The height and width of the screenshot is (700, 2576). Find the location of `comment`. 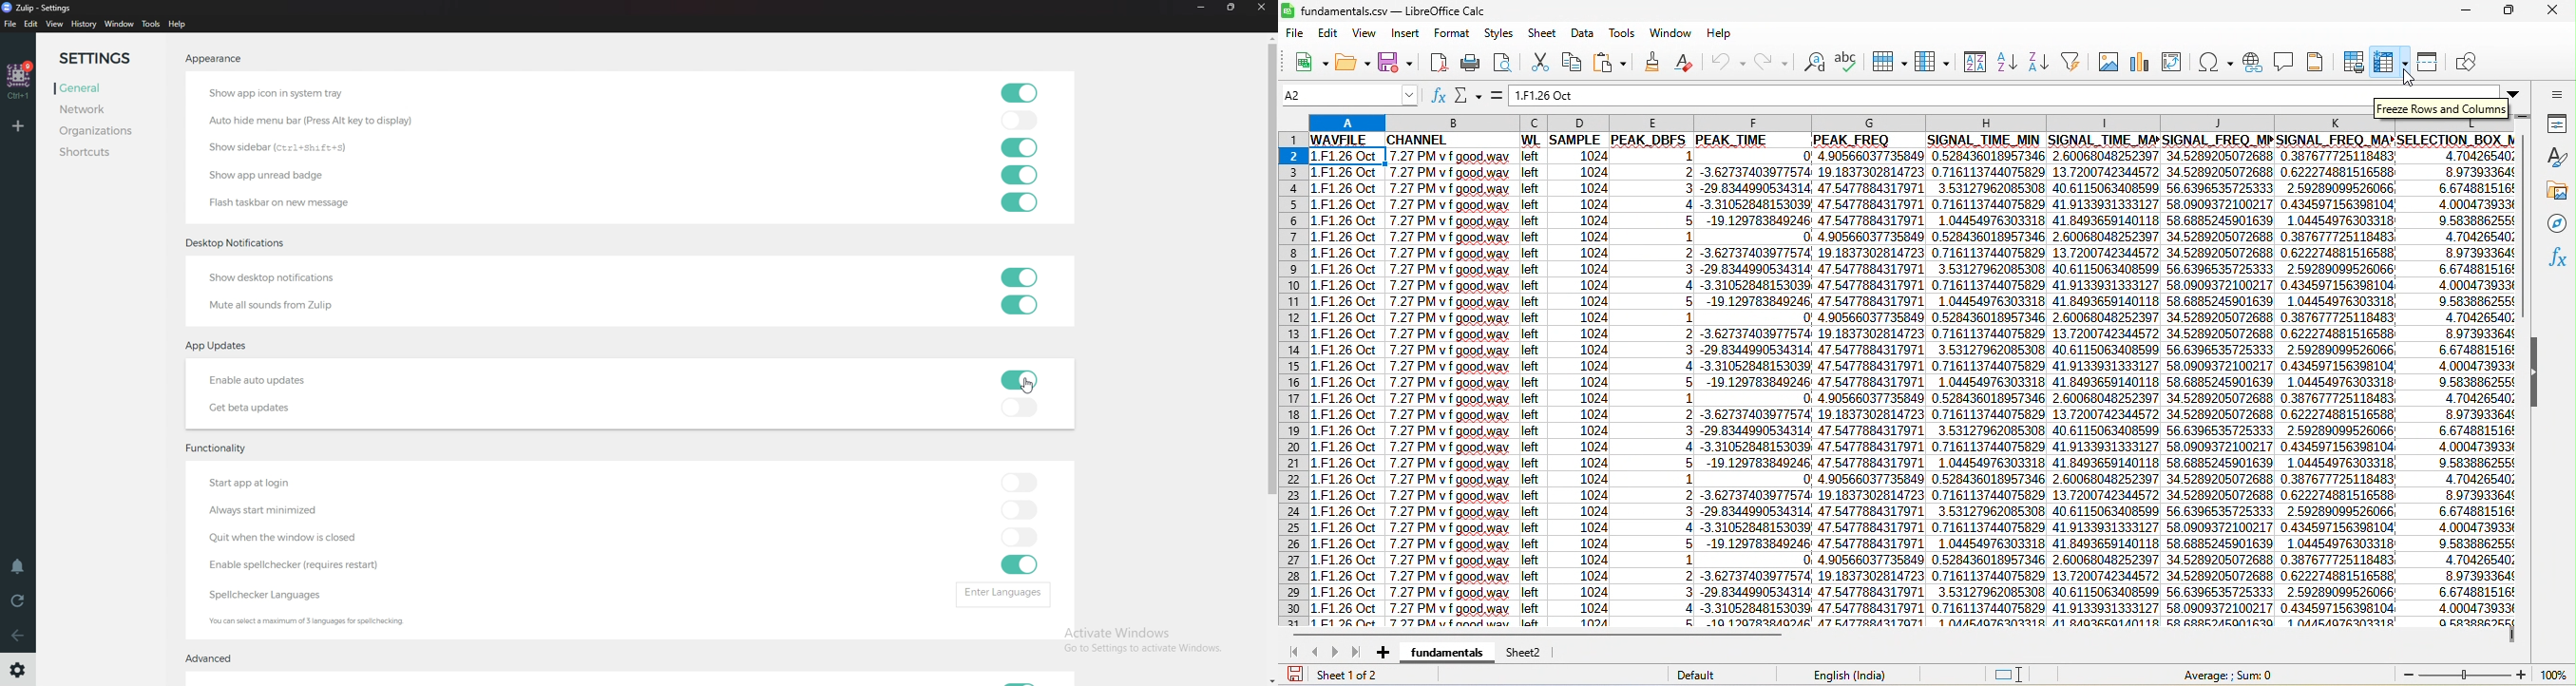

comment is located at coordinates (2285, 62).